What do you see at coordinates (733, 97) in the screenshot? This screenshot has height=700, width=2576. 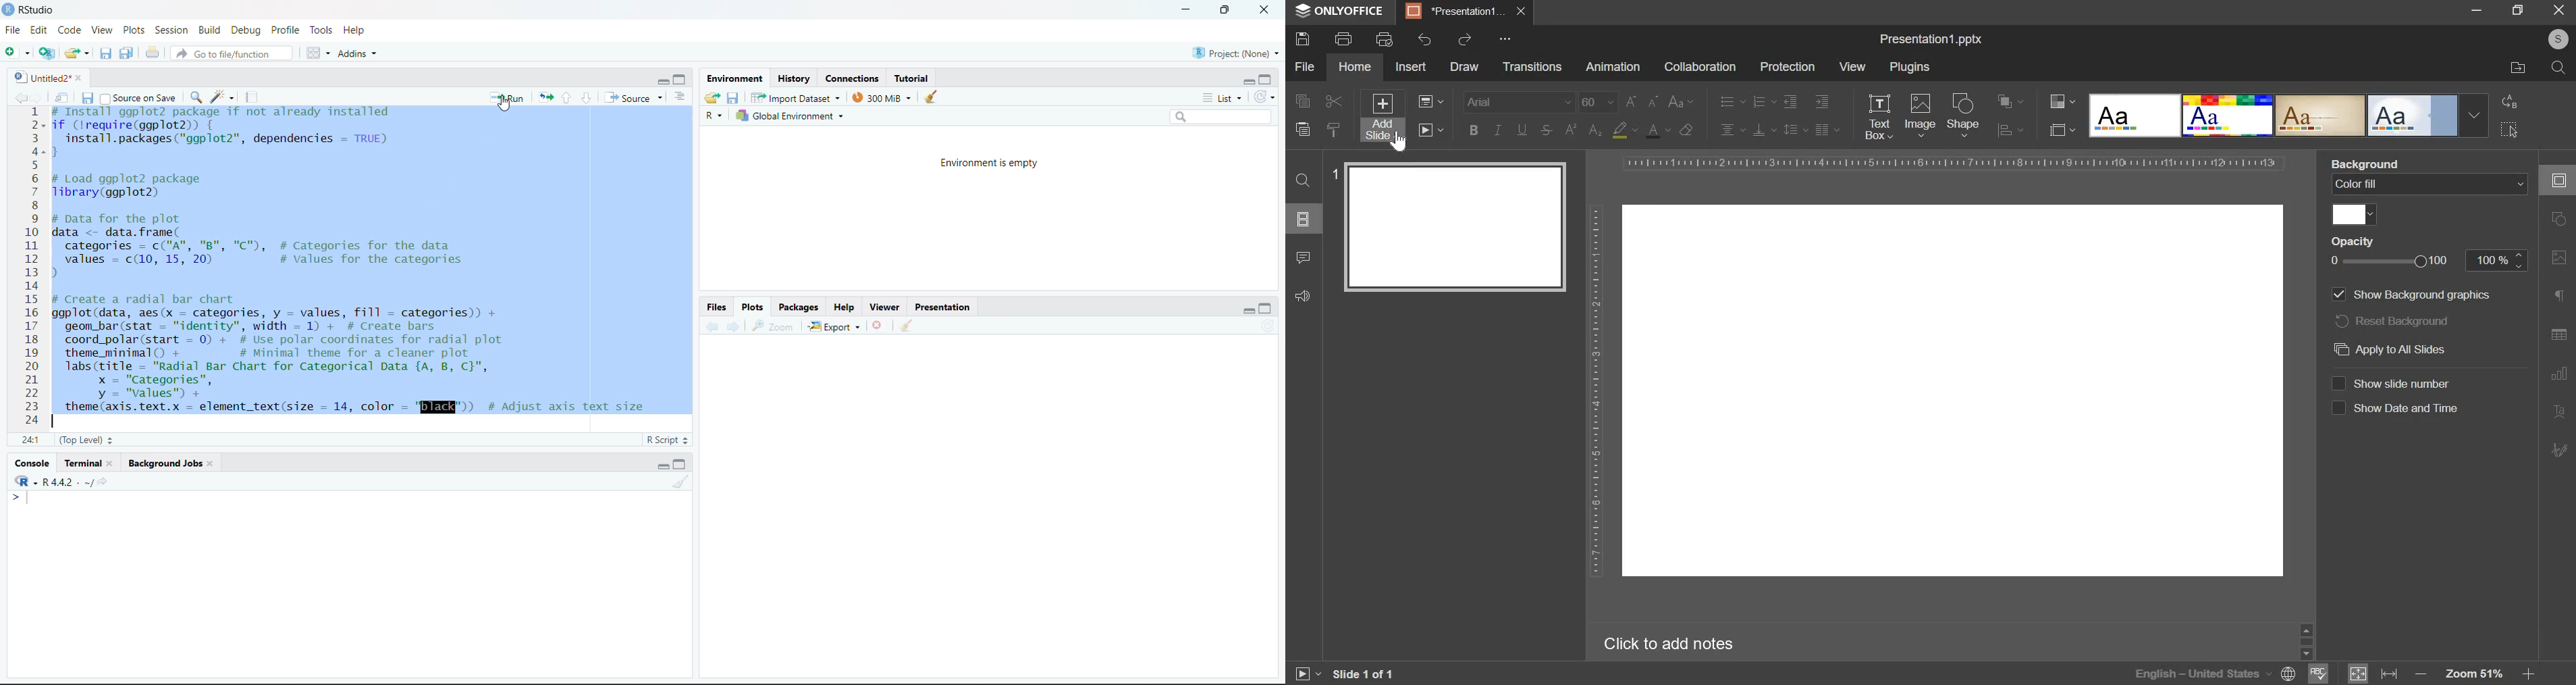 I see `save` at bounding box center [733, 97].